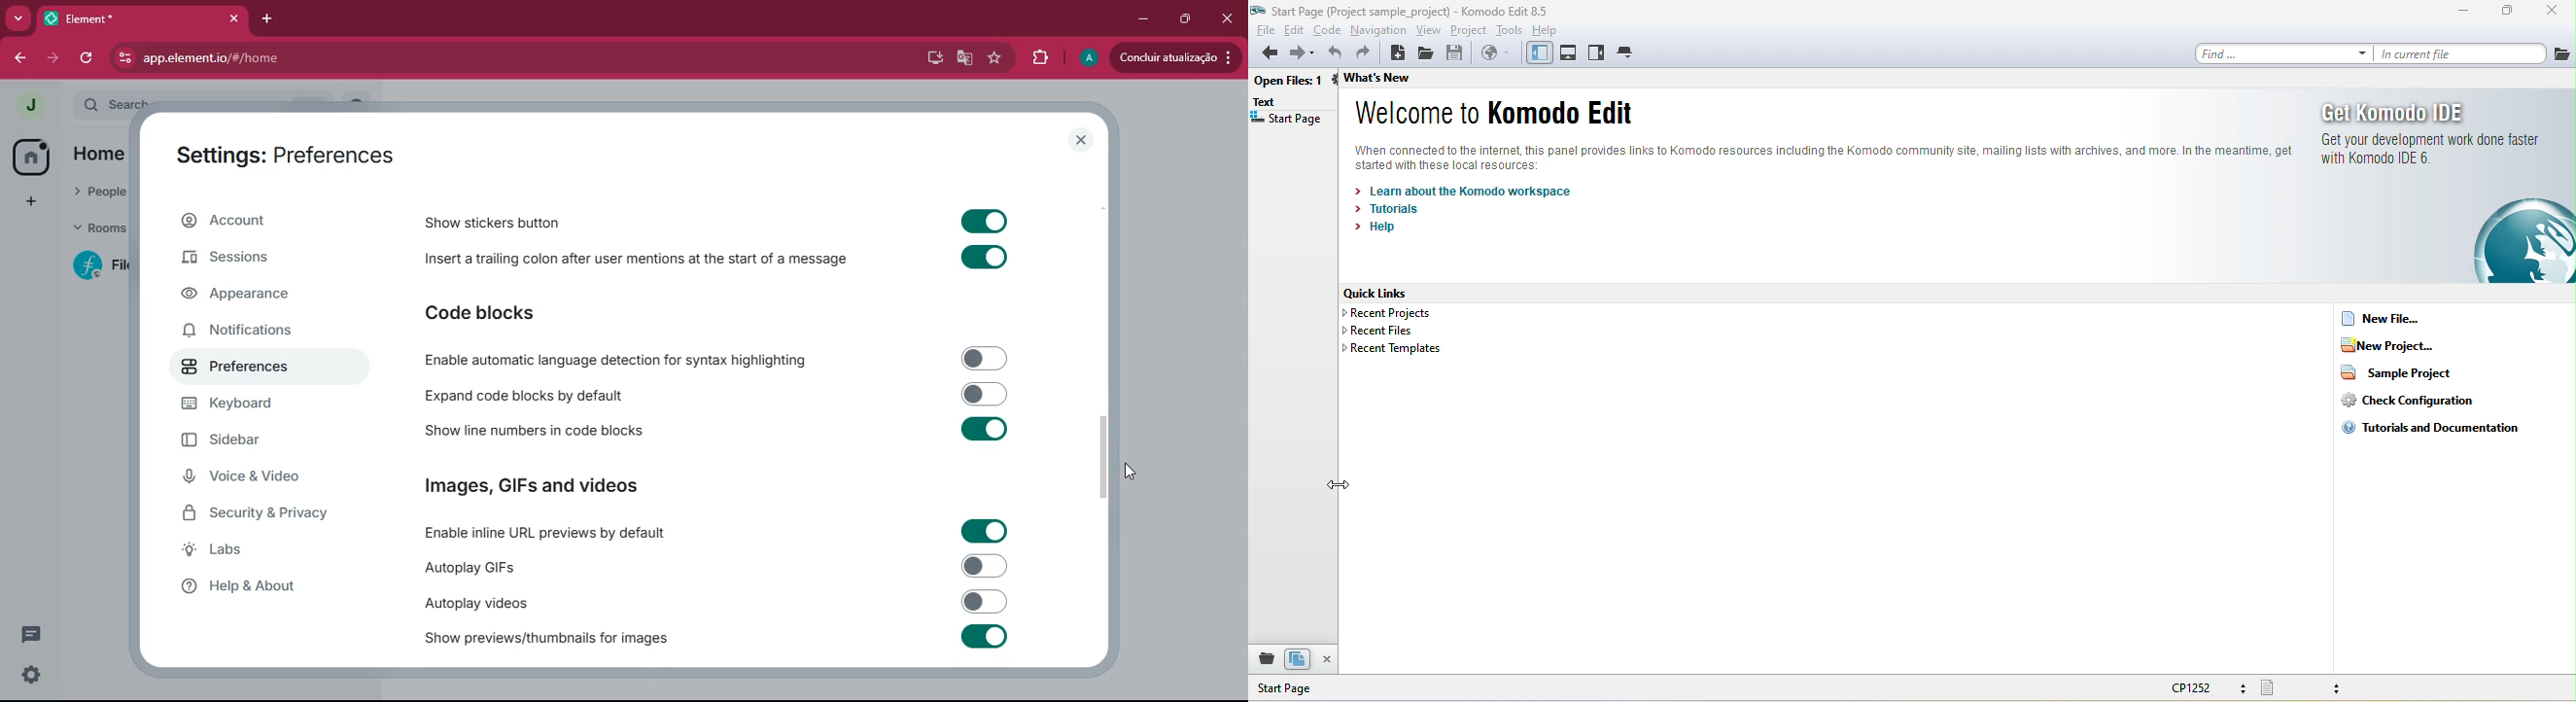  I want to click on minimize, so click(2464, 14).